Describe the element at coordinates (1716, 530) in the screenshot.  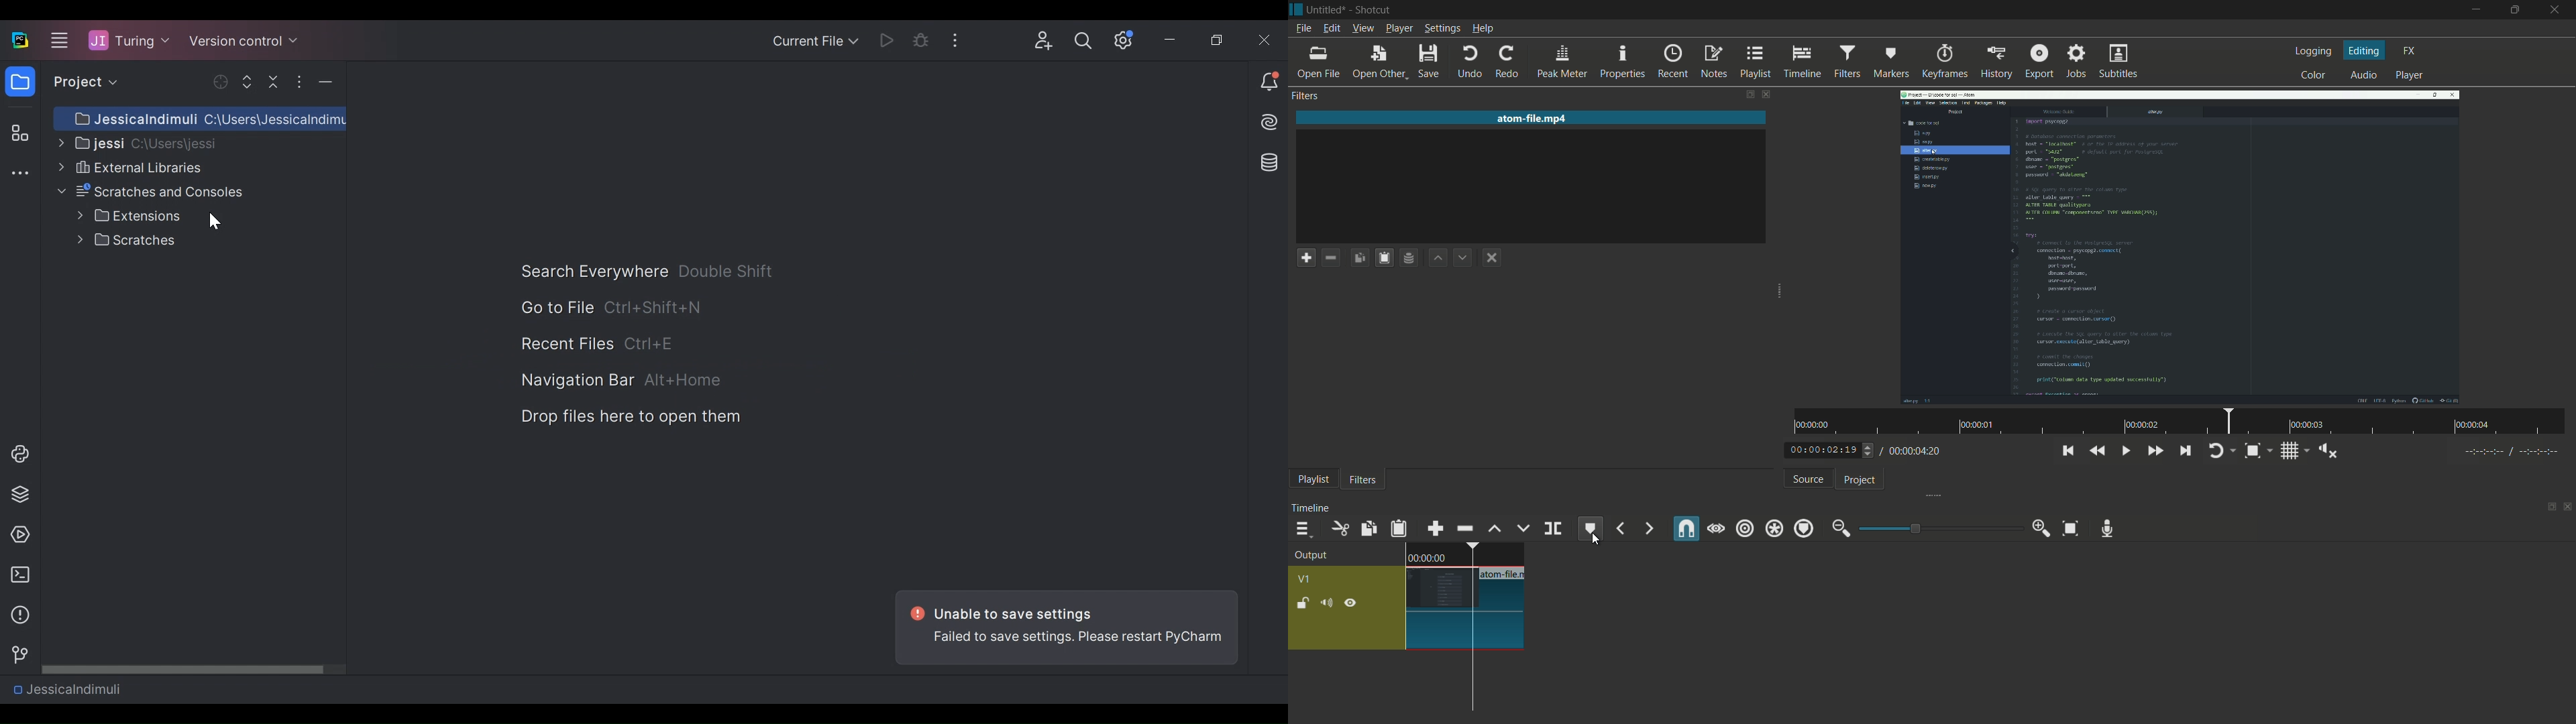
I see `scrub while dragging` at that location.